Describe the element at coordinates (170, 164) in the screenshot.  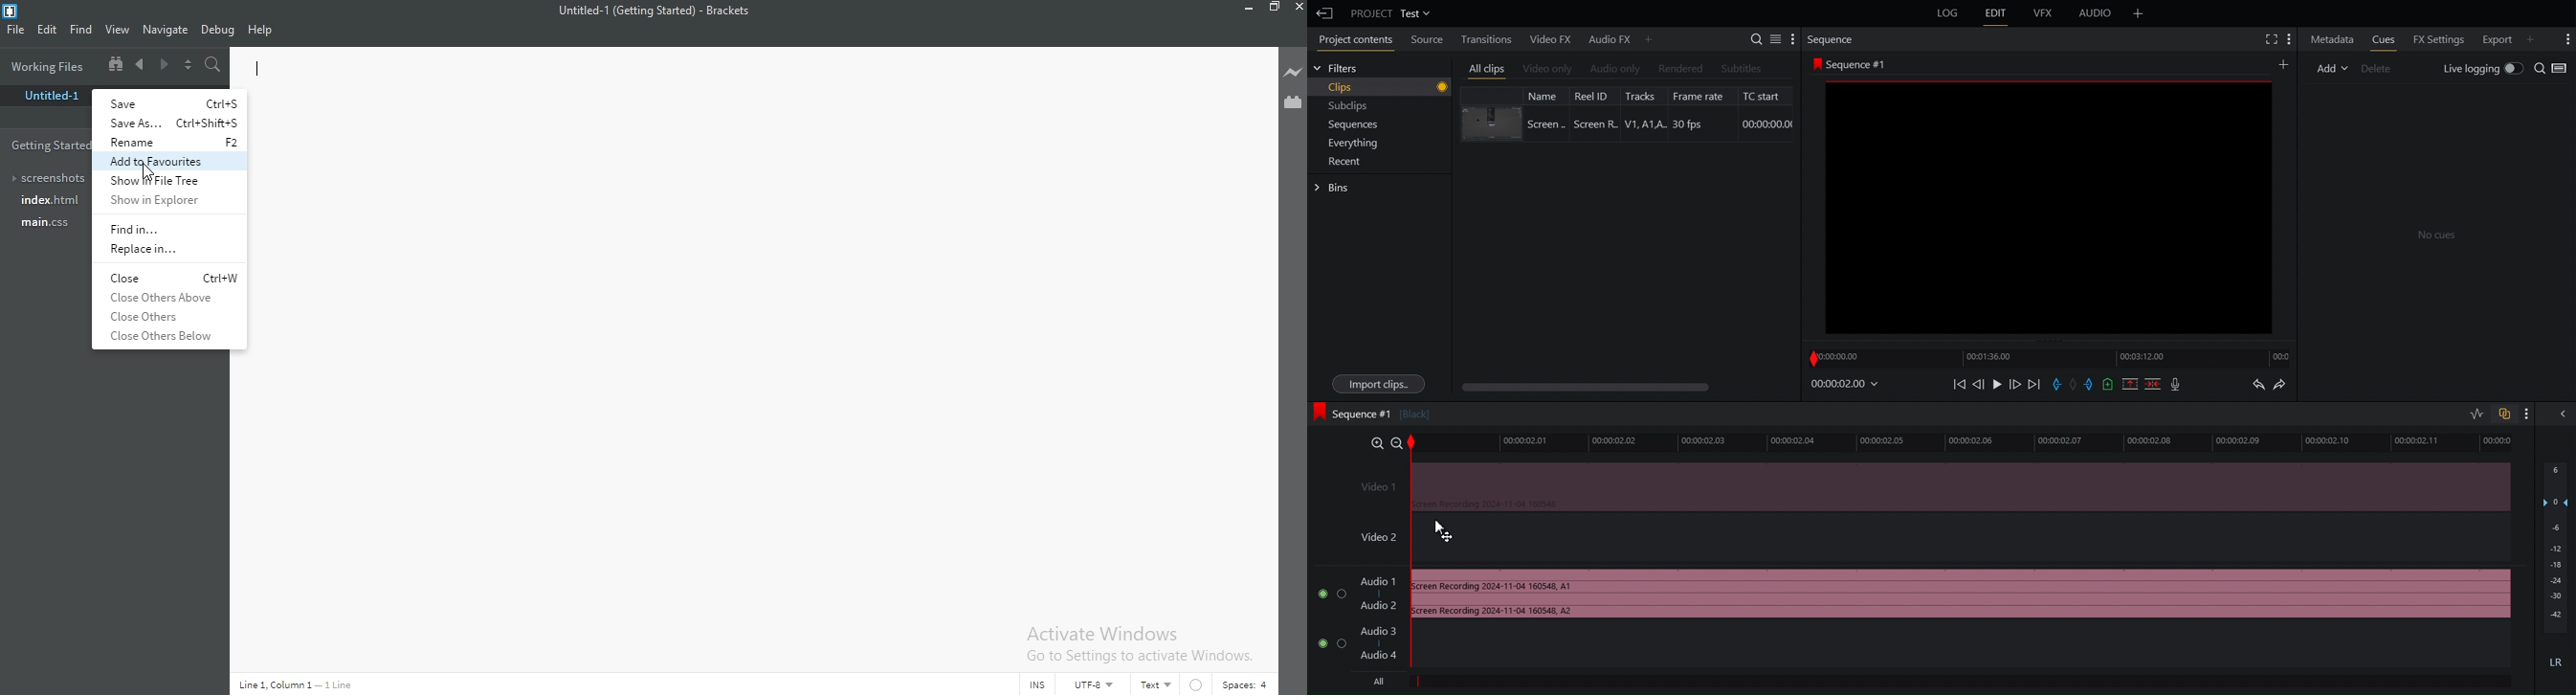
I see `add to favorites` at that location.